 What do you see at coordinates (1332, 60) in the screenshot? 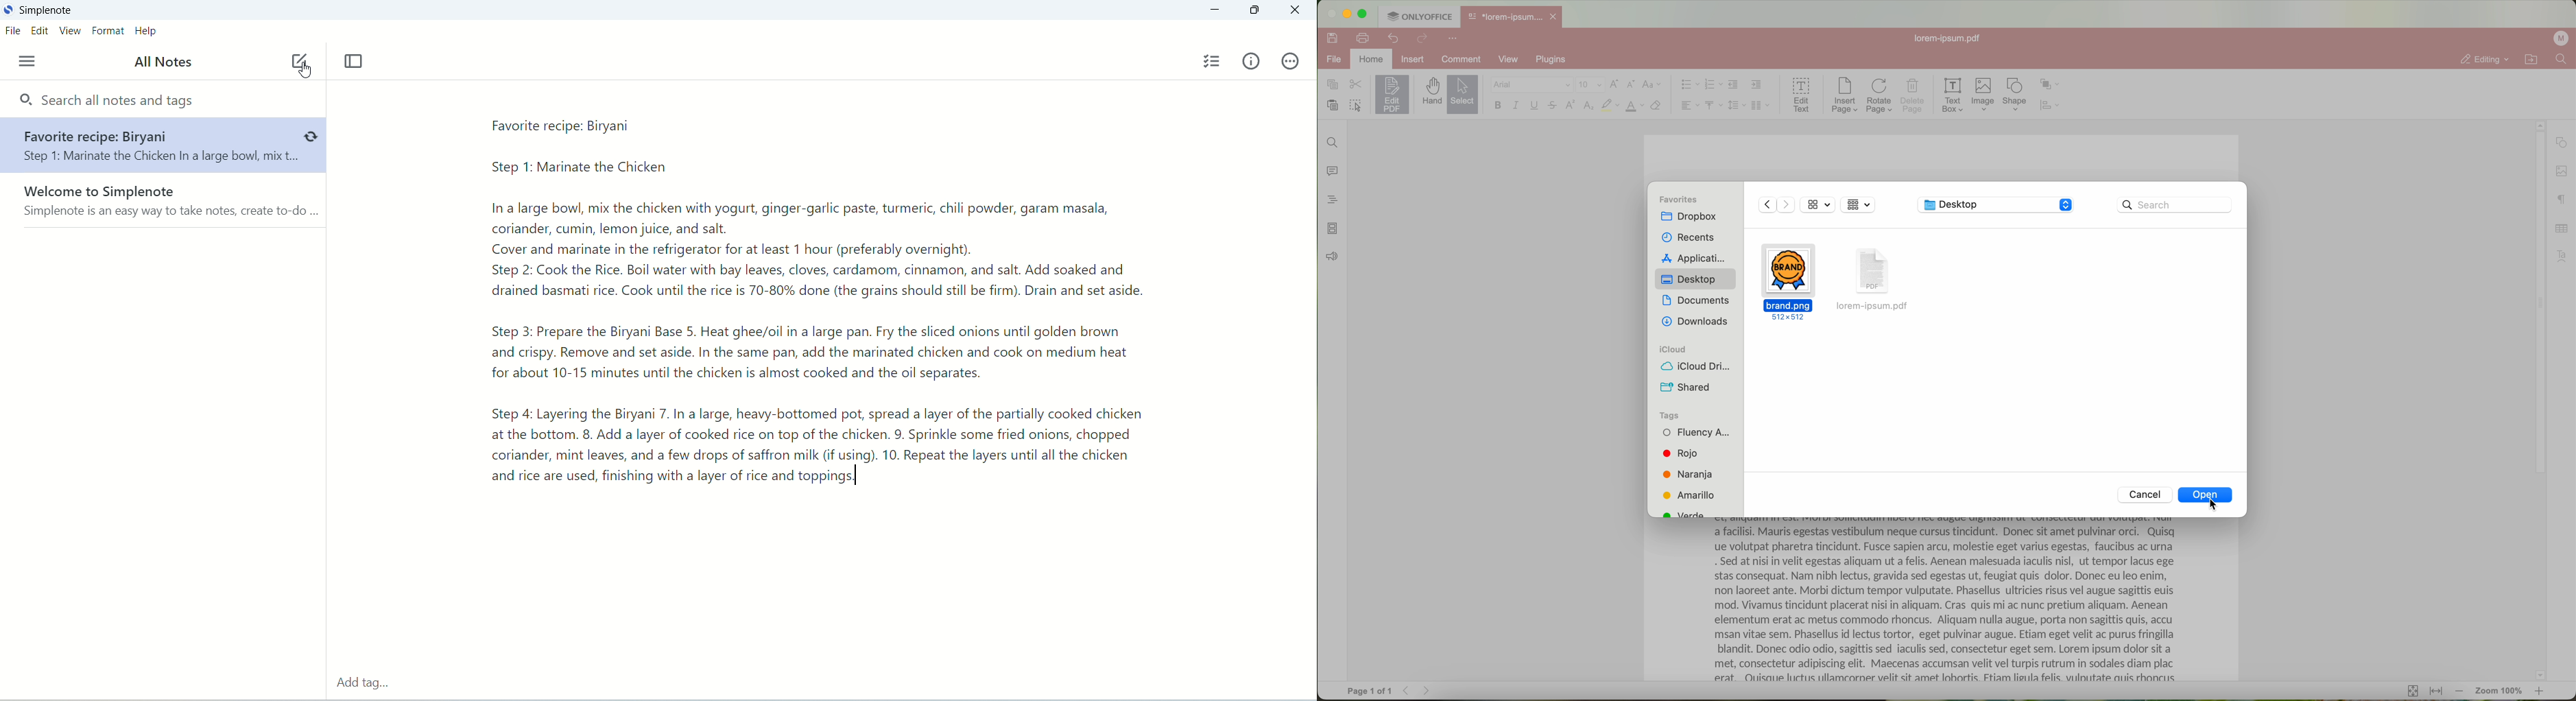
I see `file` at bounding box center [1332, 60].